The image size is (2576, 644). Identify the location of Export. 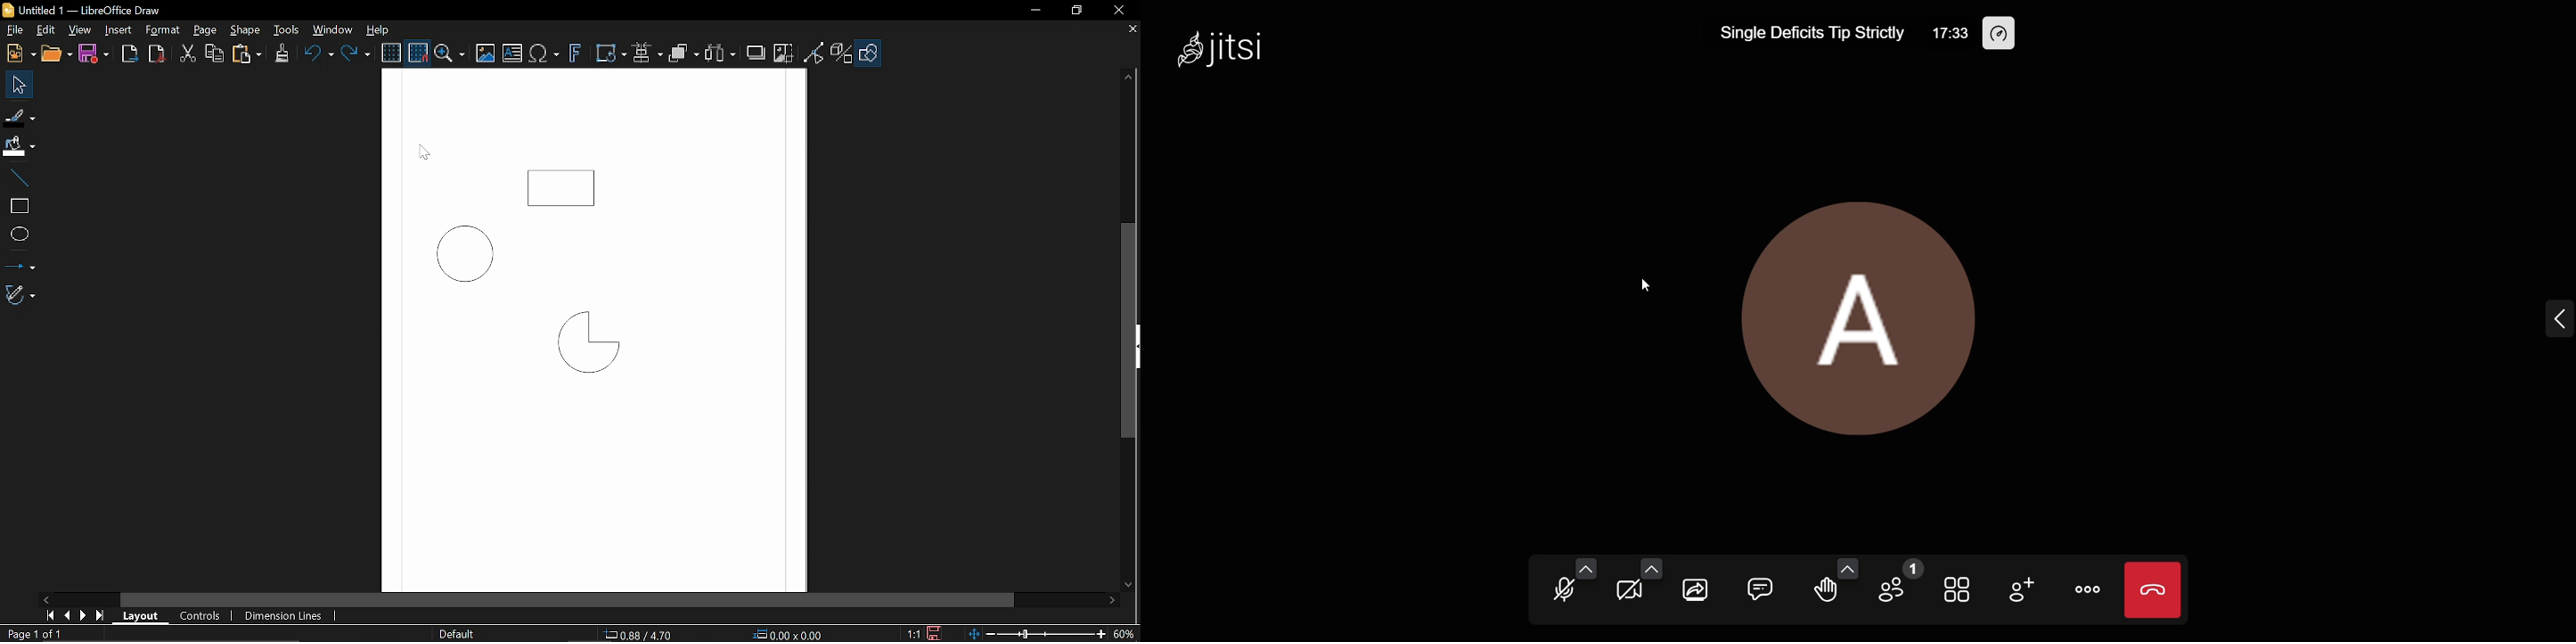
(130, 53).